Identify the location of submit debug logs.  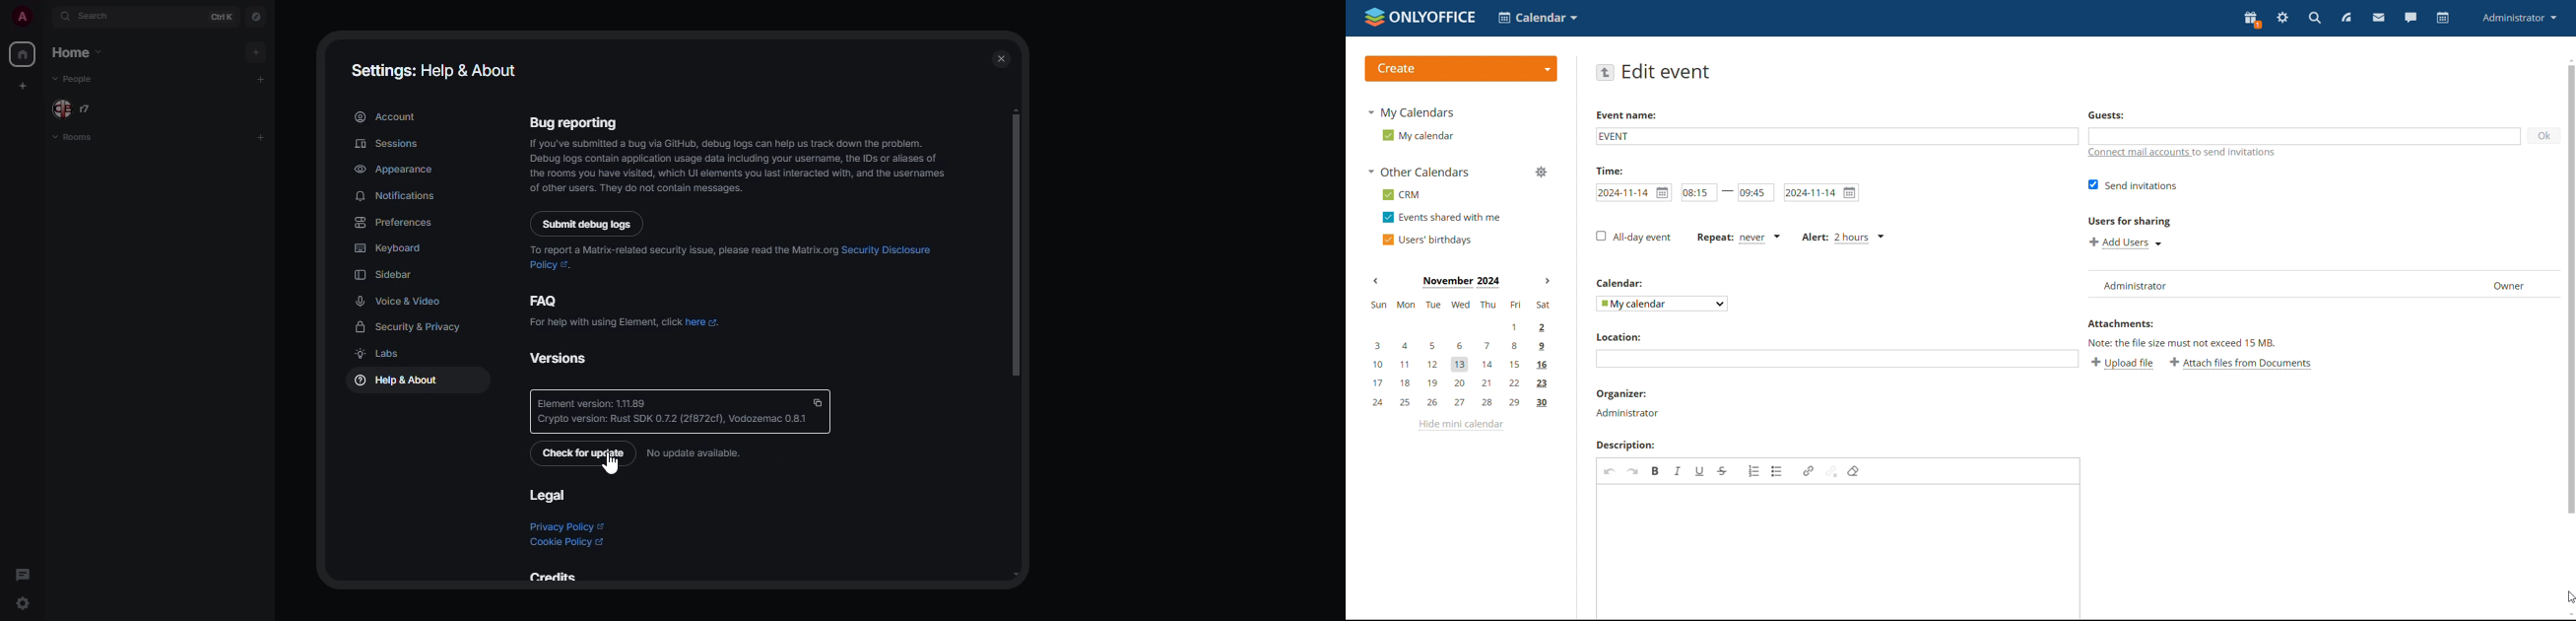
(587, 223).